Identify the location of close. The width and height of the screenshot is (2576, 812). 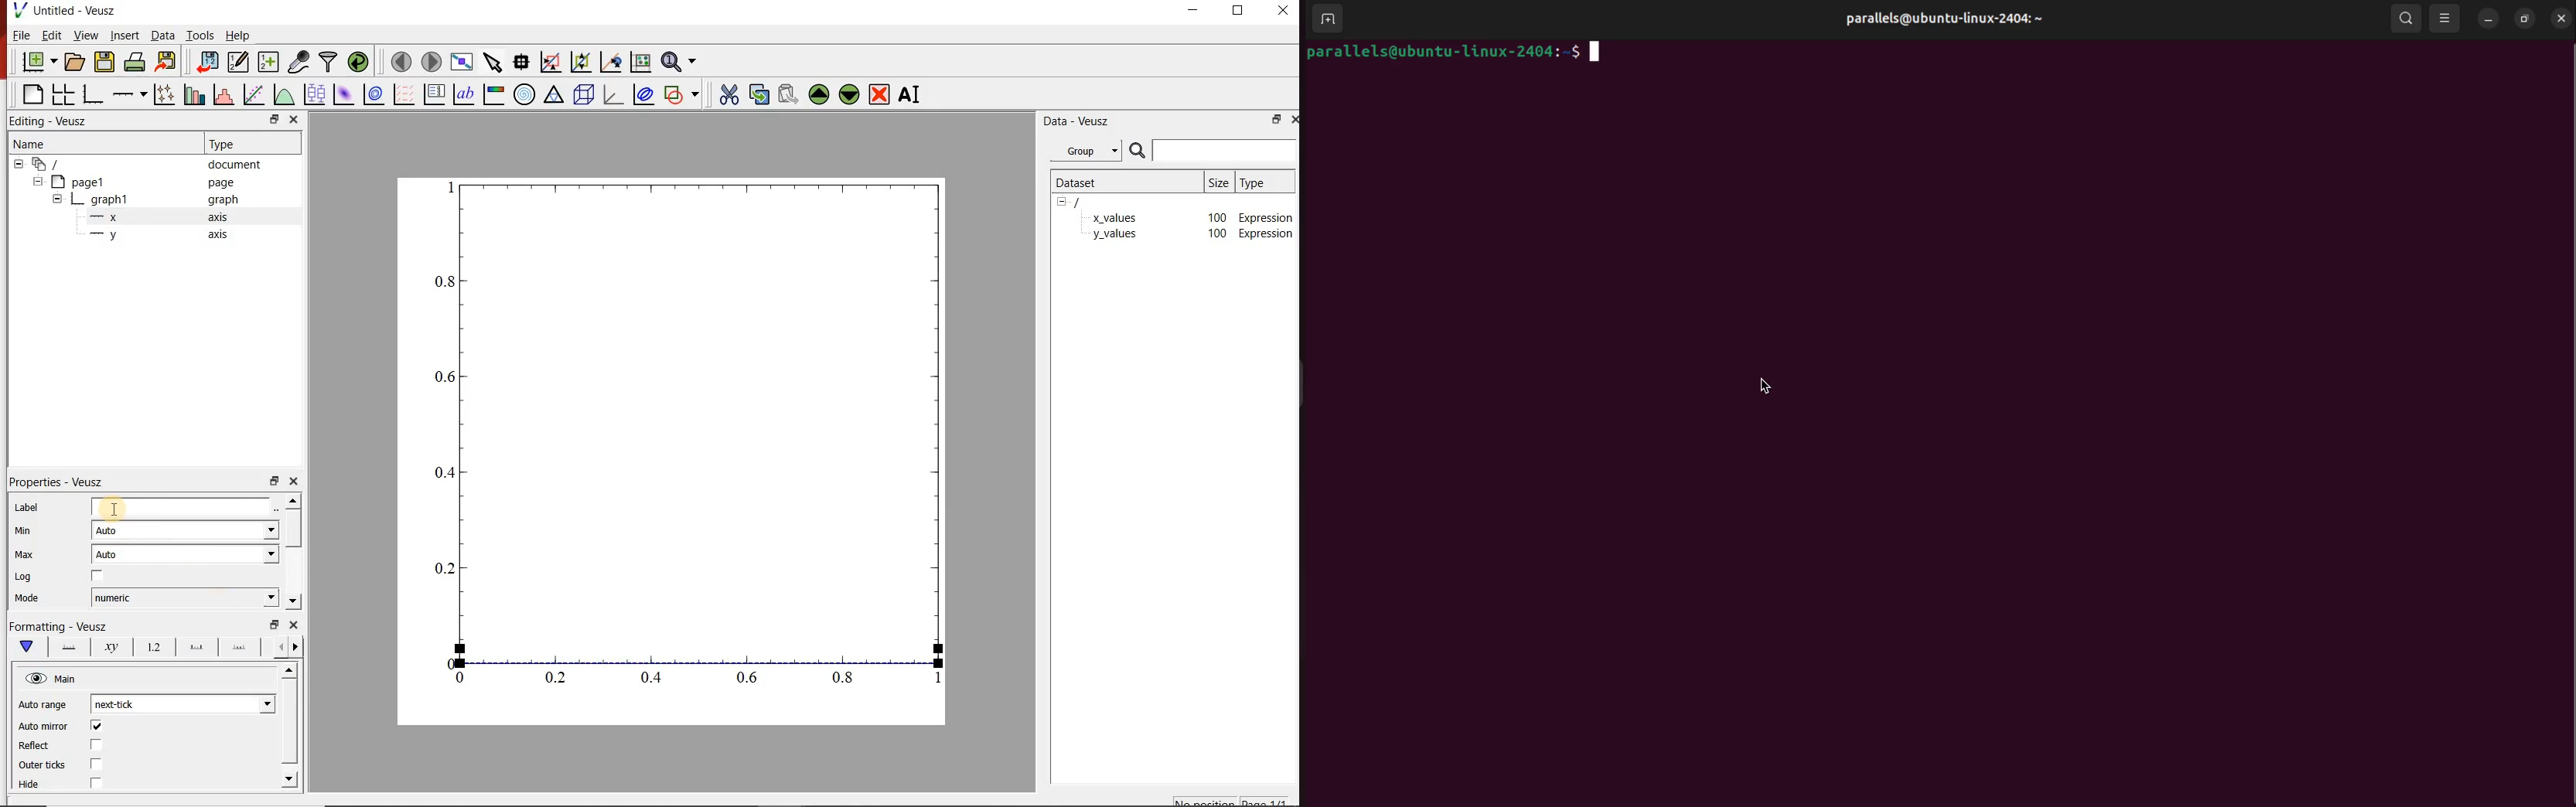
(2561, 16).